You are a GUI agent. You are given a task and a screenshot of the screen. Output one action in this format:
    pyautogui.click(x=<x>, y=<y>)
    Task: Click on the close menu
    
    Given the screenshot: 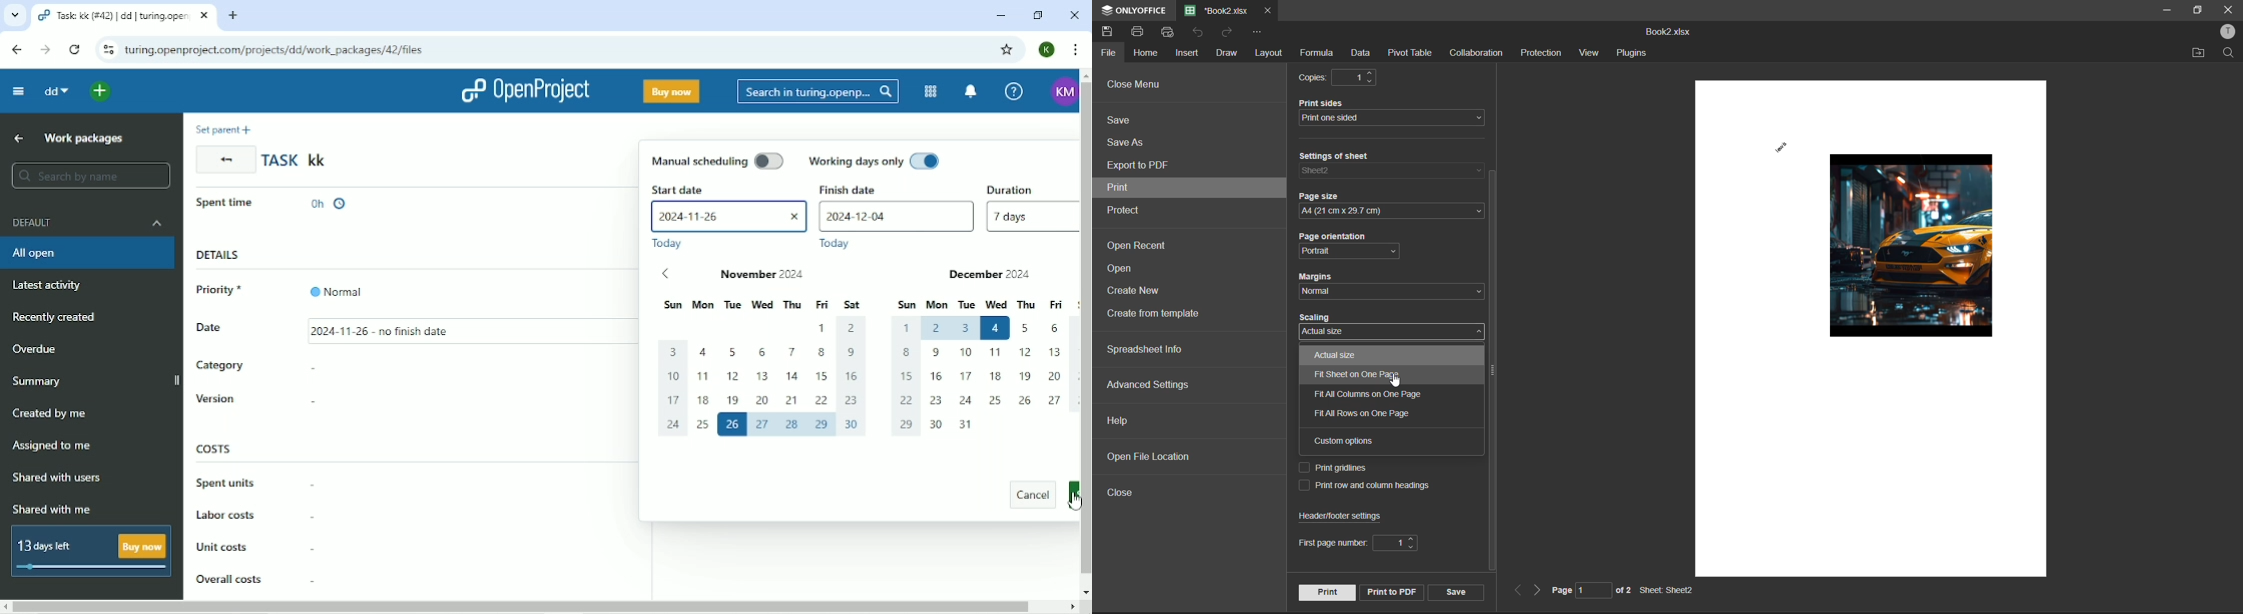 What is the action you would take?
    pyautogui.click(x=1139, y=86)
    